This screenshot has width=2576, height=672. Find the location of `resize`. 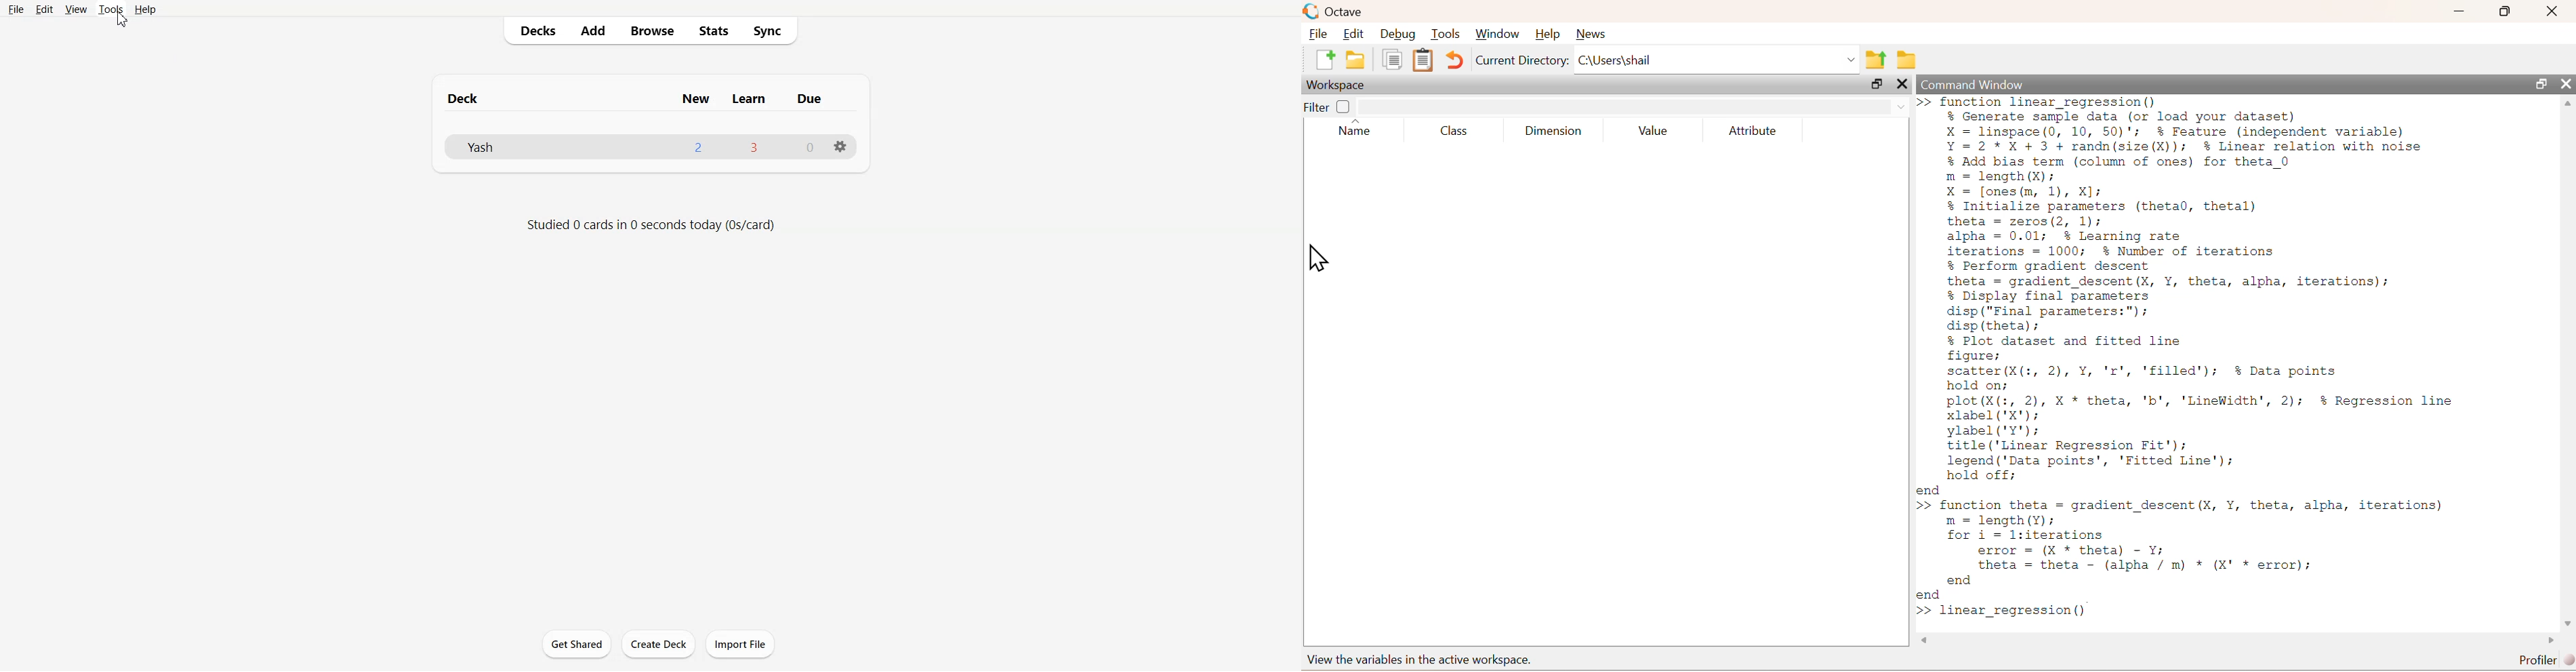

resize is located at coordinates (2506, 12).